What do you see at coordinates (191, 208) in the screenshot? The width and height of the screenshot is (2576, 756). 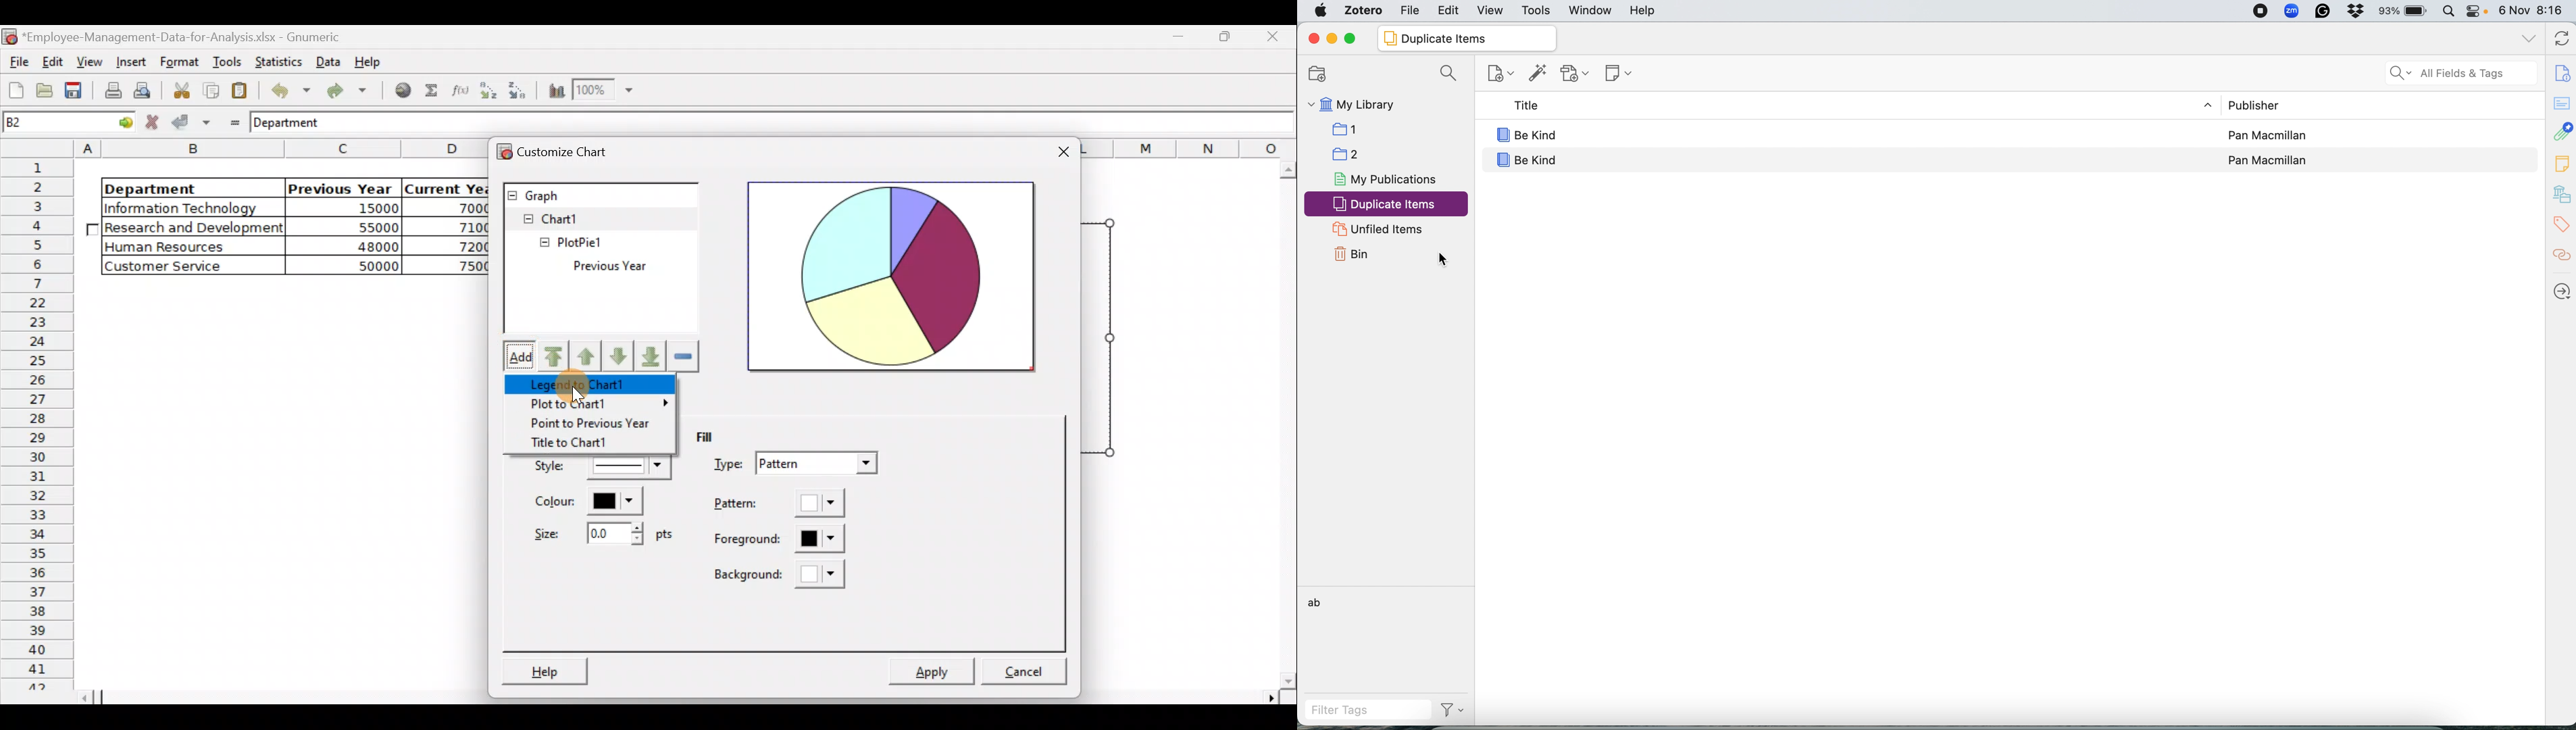 I see `|Information Technology` at bounding box center [191, 208].